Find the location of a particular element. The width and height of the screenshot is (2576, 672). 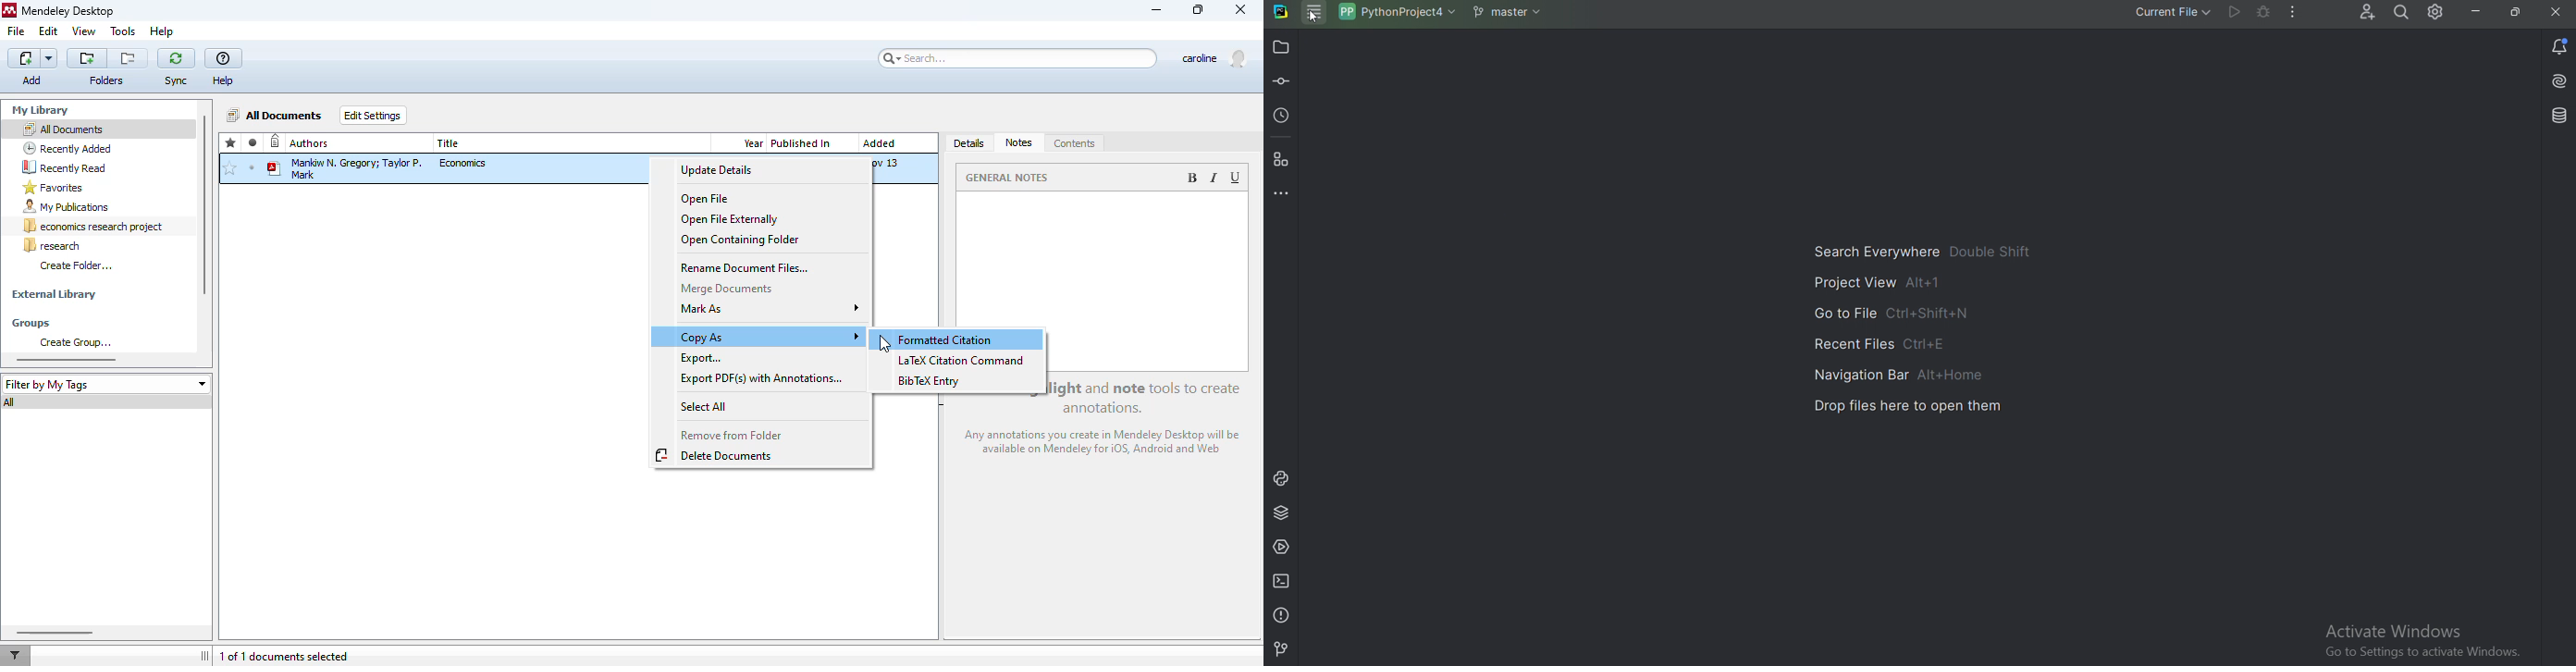

formatted citation is located at coordinates (944, 340).